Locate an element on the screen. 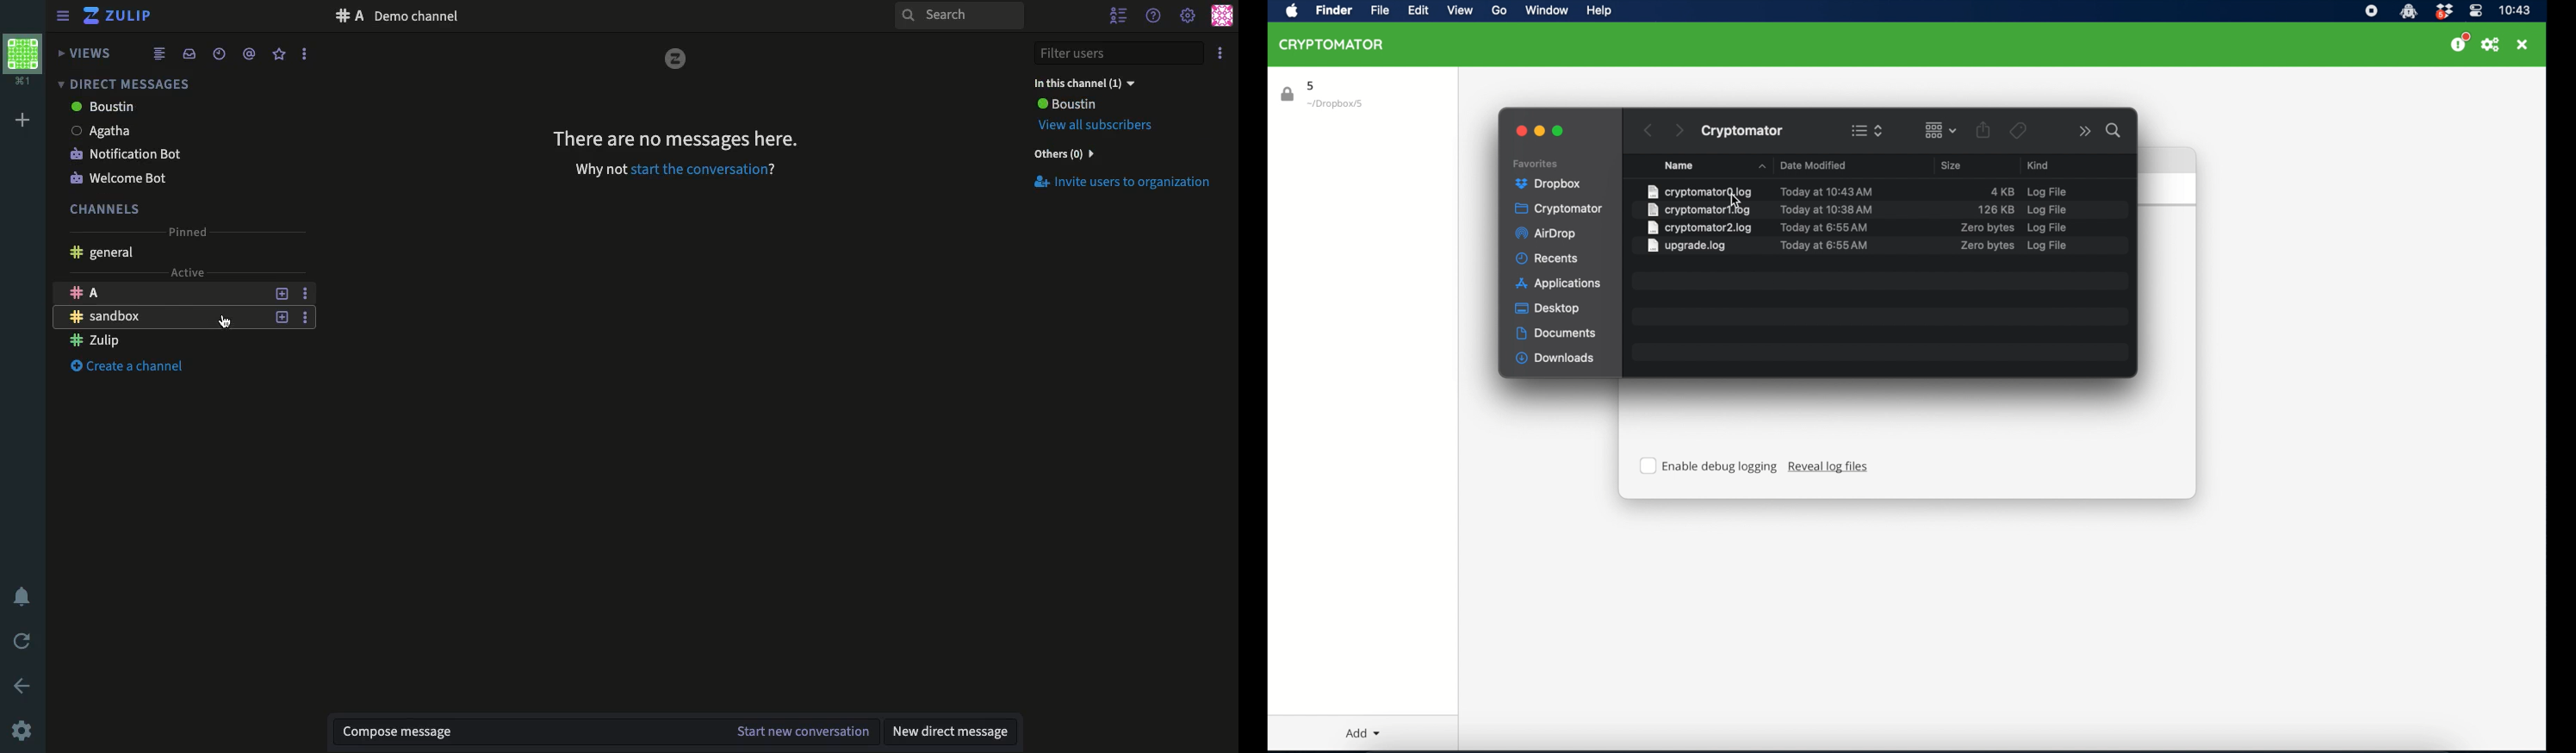 Image resolution: width=2576 pixels, height=756 pixels. A is located at coordinates (353, 15).